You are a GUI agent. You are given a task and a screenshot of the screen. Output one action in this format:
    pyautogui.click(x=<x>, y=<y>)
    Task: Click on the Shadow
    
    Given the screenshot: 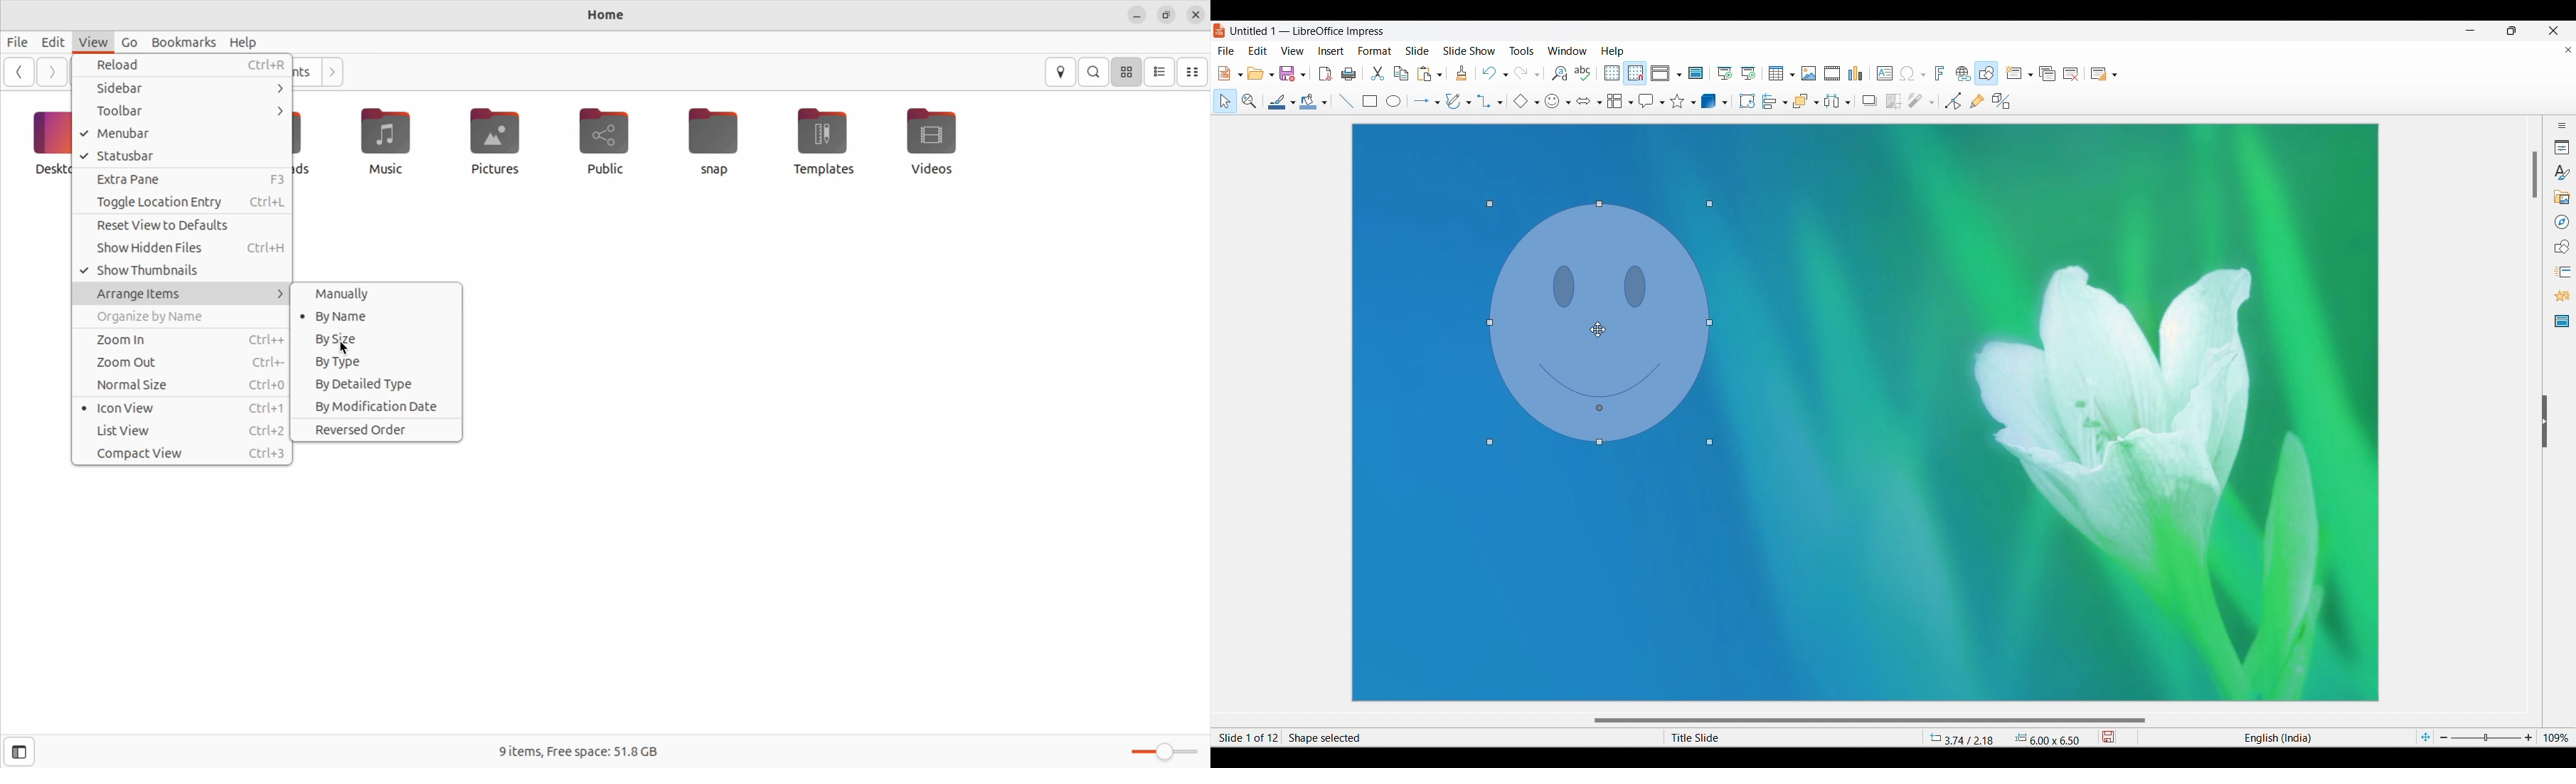 What is the action you would take?
    pyautogui.click(x=1870, y=100)
    